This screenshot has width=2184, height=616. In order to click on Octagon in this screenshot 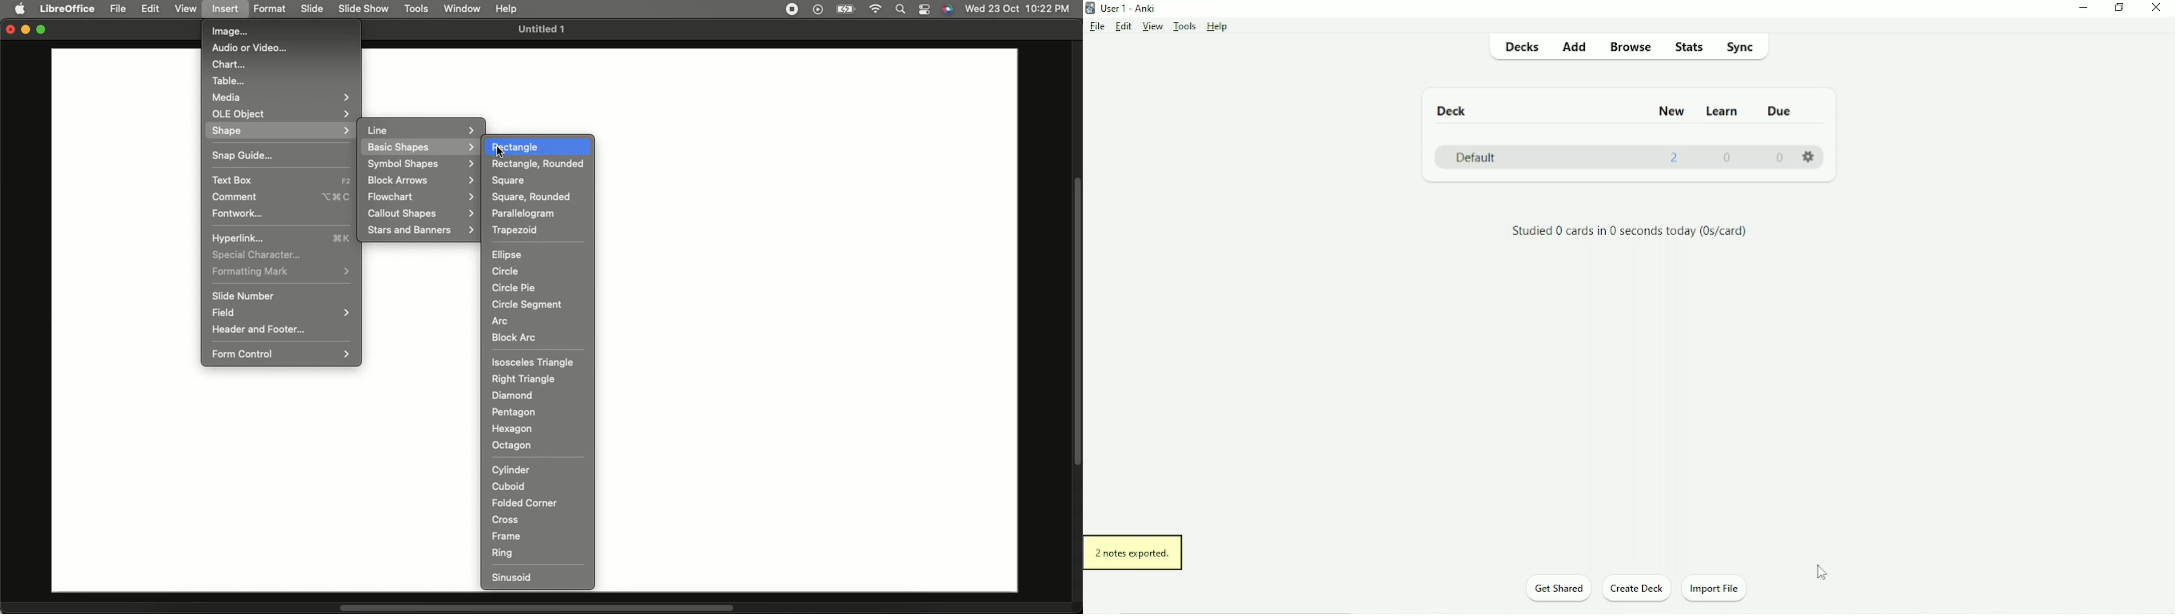, I will do `click(513, 445)`.